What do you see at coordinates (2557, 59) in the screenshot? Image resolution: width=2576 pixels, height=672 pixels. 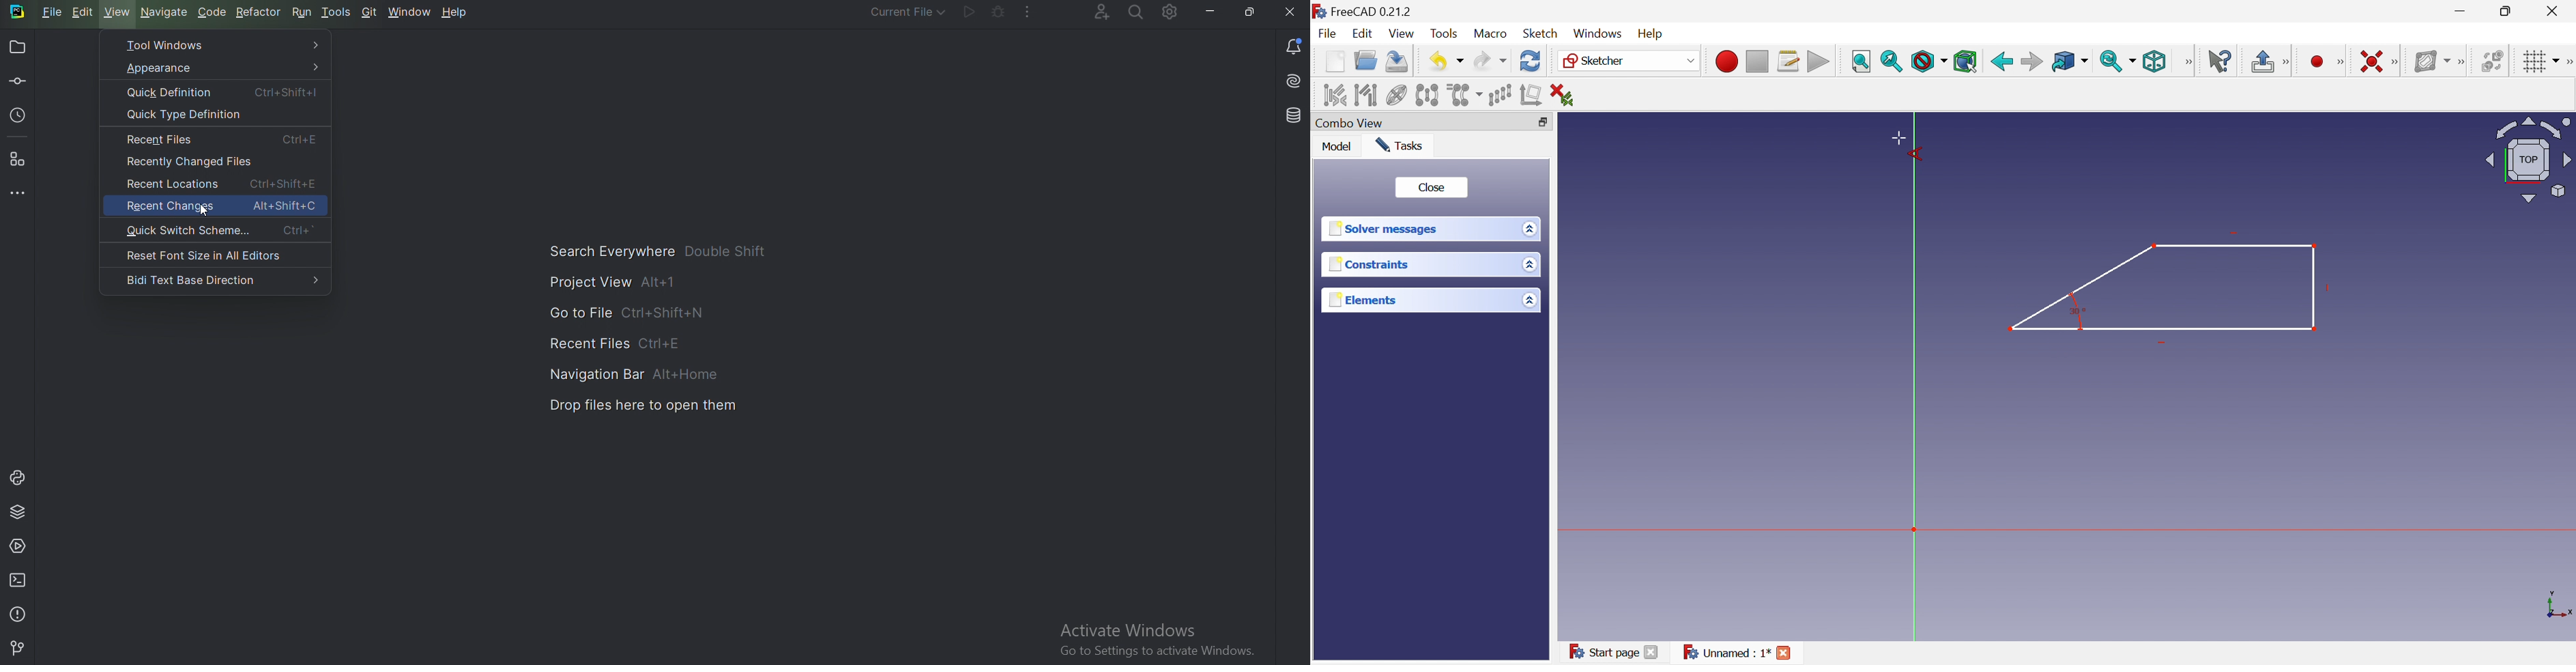 I see `Drop Down` at bounding box center [2557, 59].